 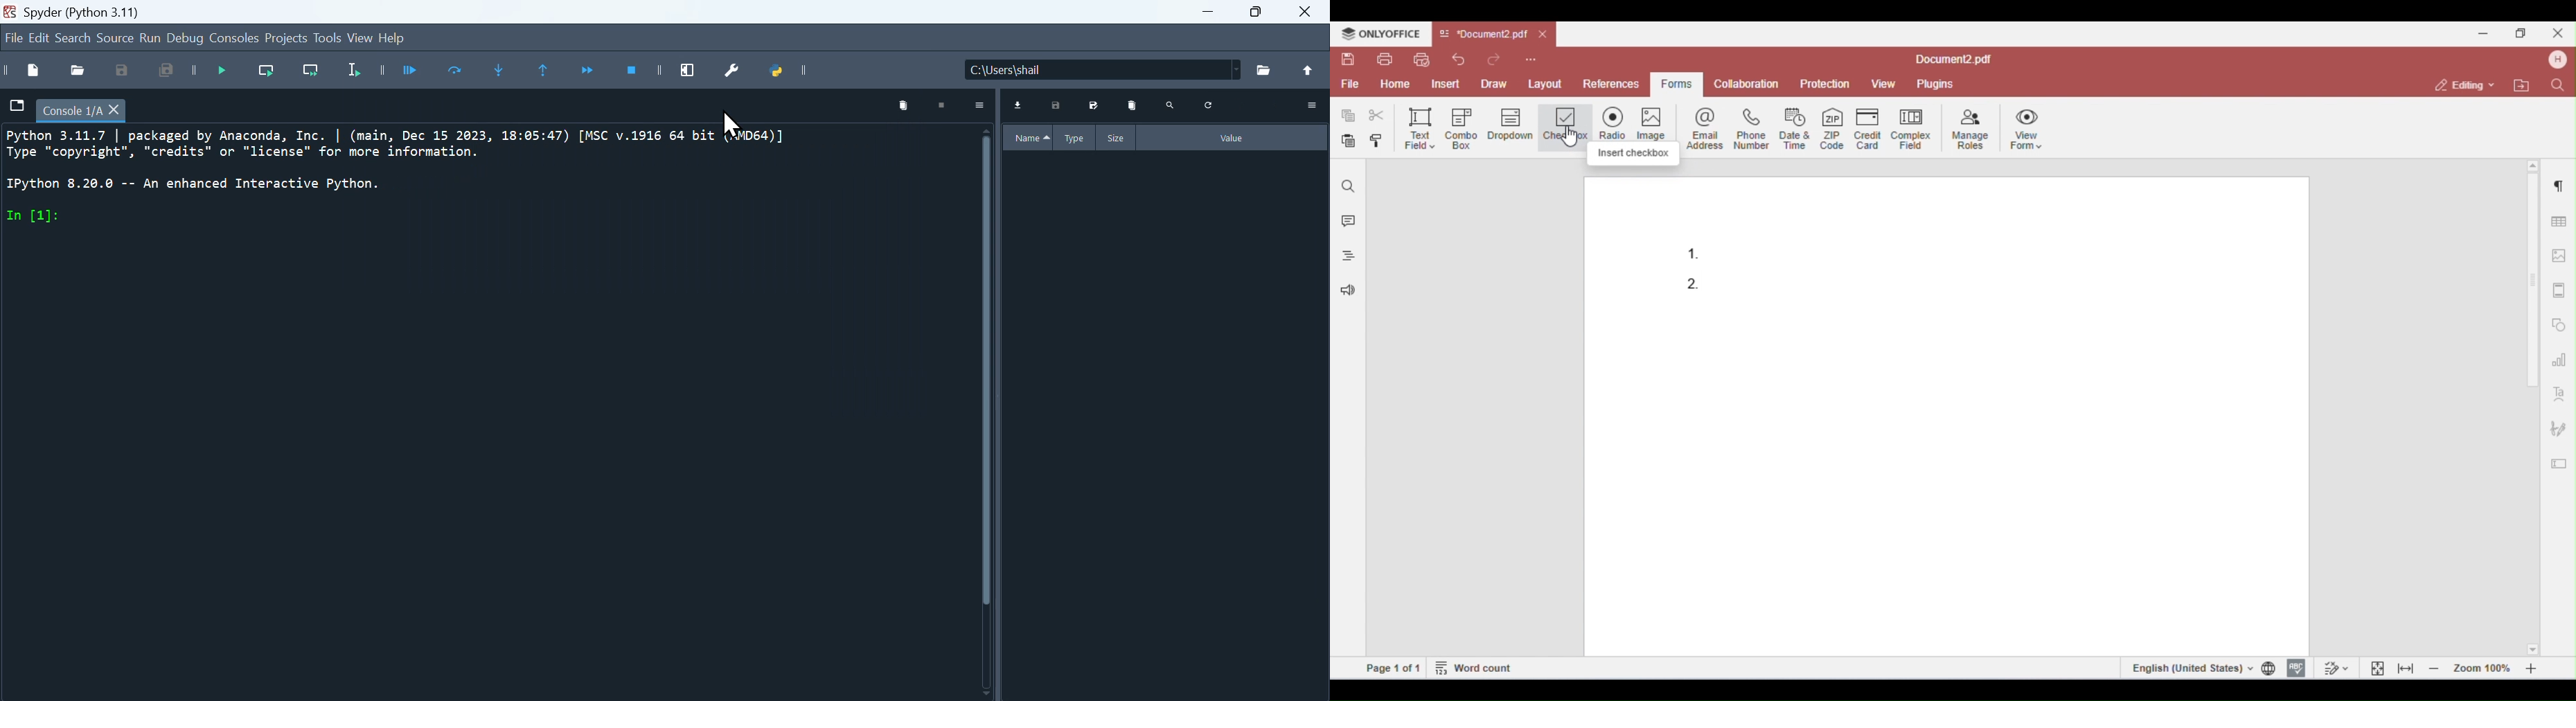 I want to click on Edit, so click(x=41, y=37).